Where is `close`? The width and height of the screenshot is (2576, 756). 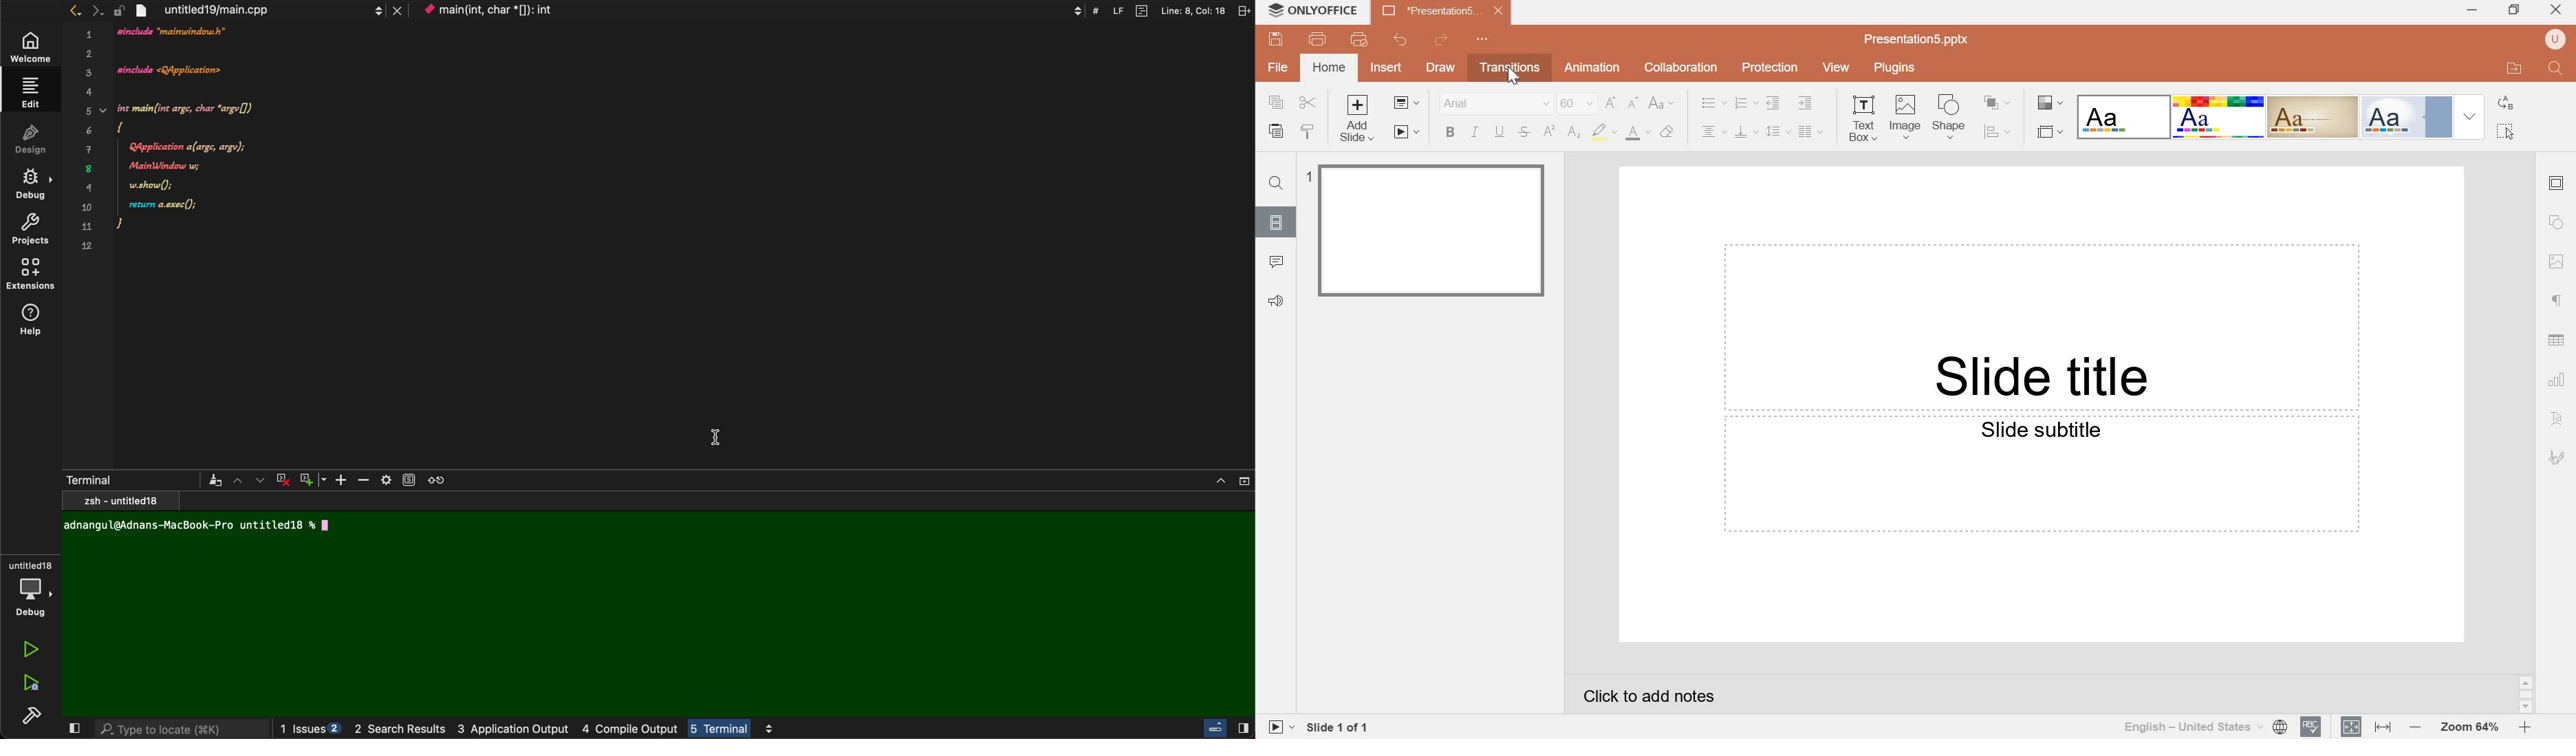 close is located at coordinates (1233, 478).